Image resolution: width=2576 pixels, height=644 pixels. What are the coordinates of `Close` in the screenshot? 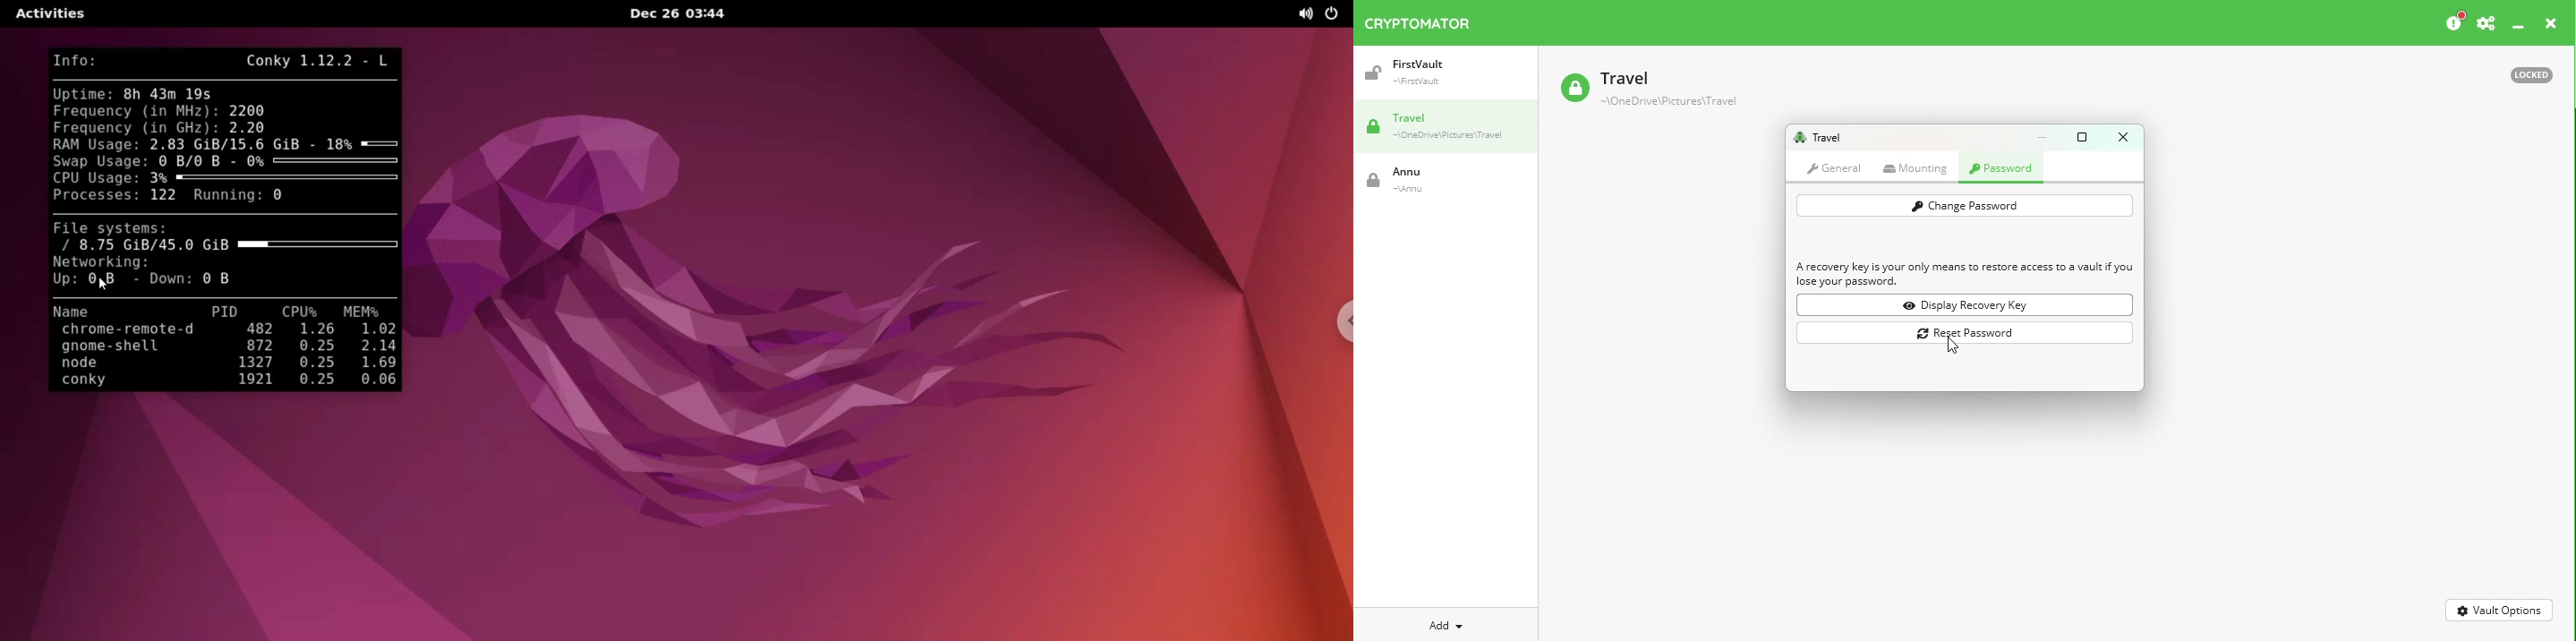 It's located at (2551, 26).